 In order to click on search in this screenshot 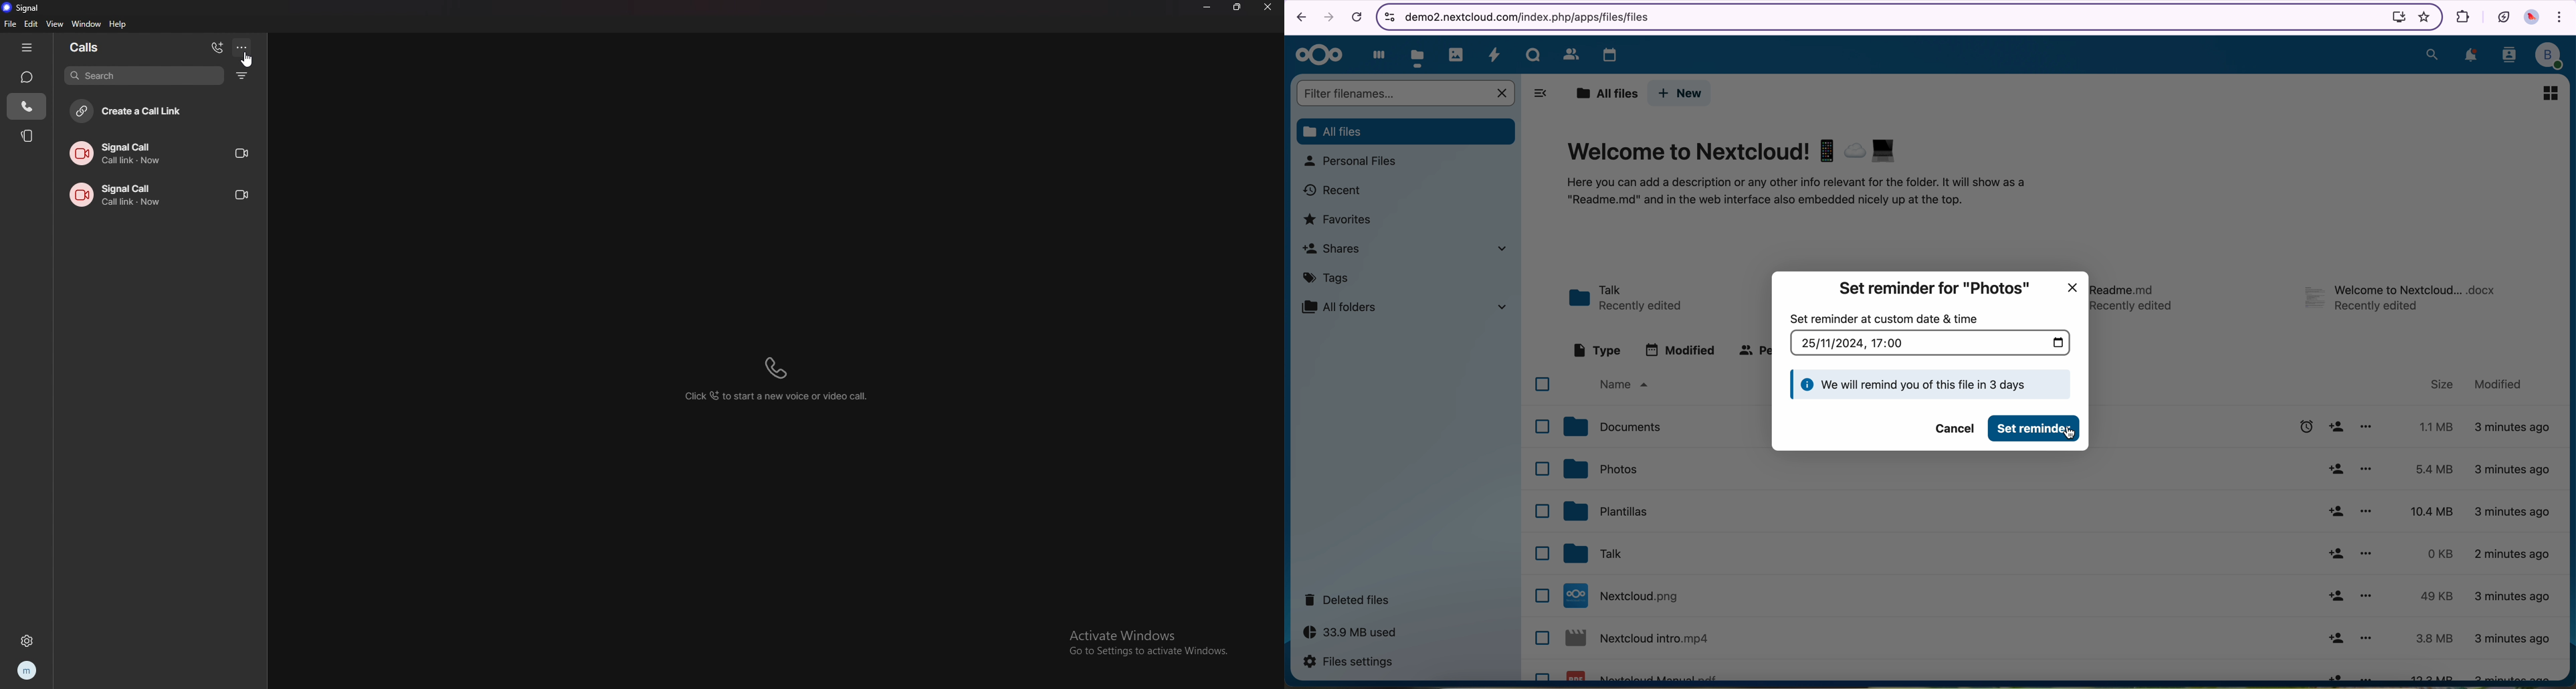, I will do `click(144, 76)`.